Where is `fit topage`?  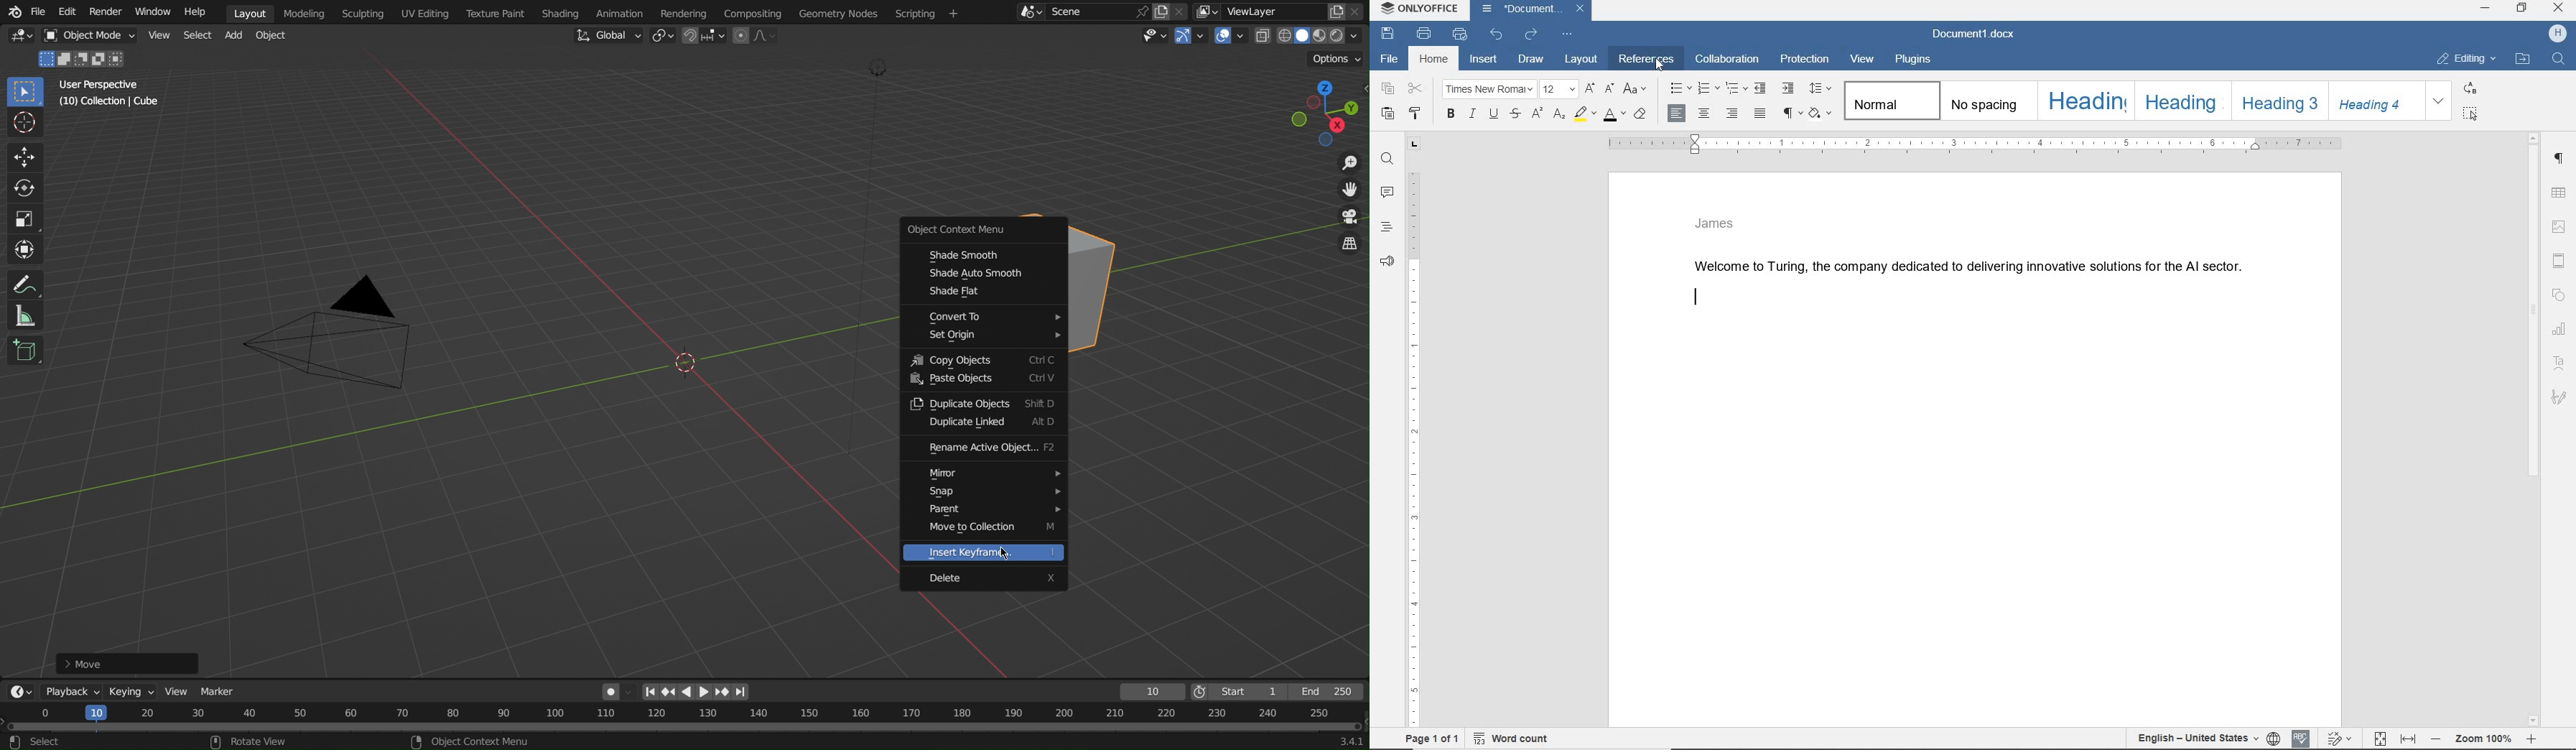 fit topage is located at coordinates (2379, 739).